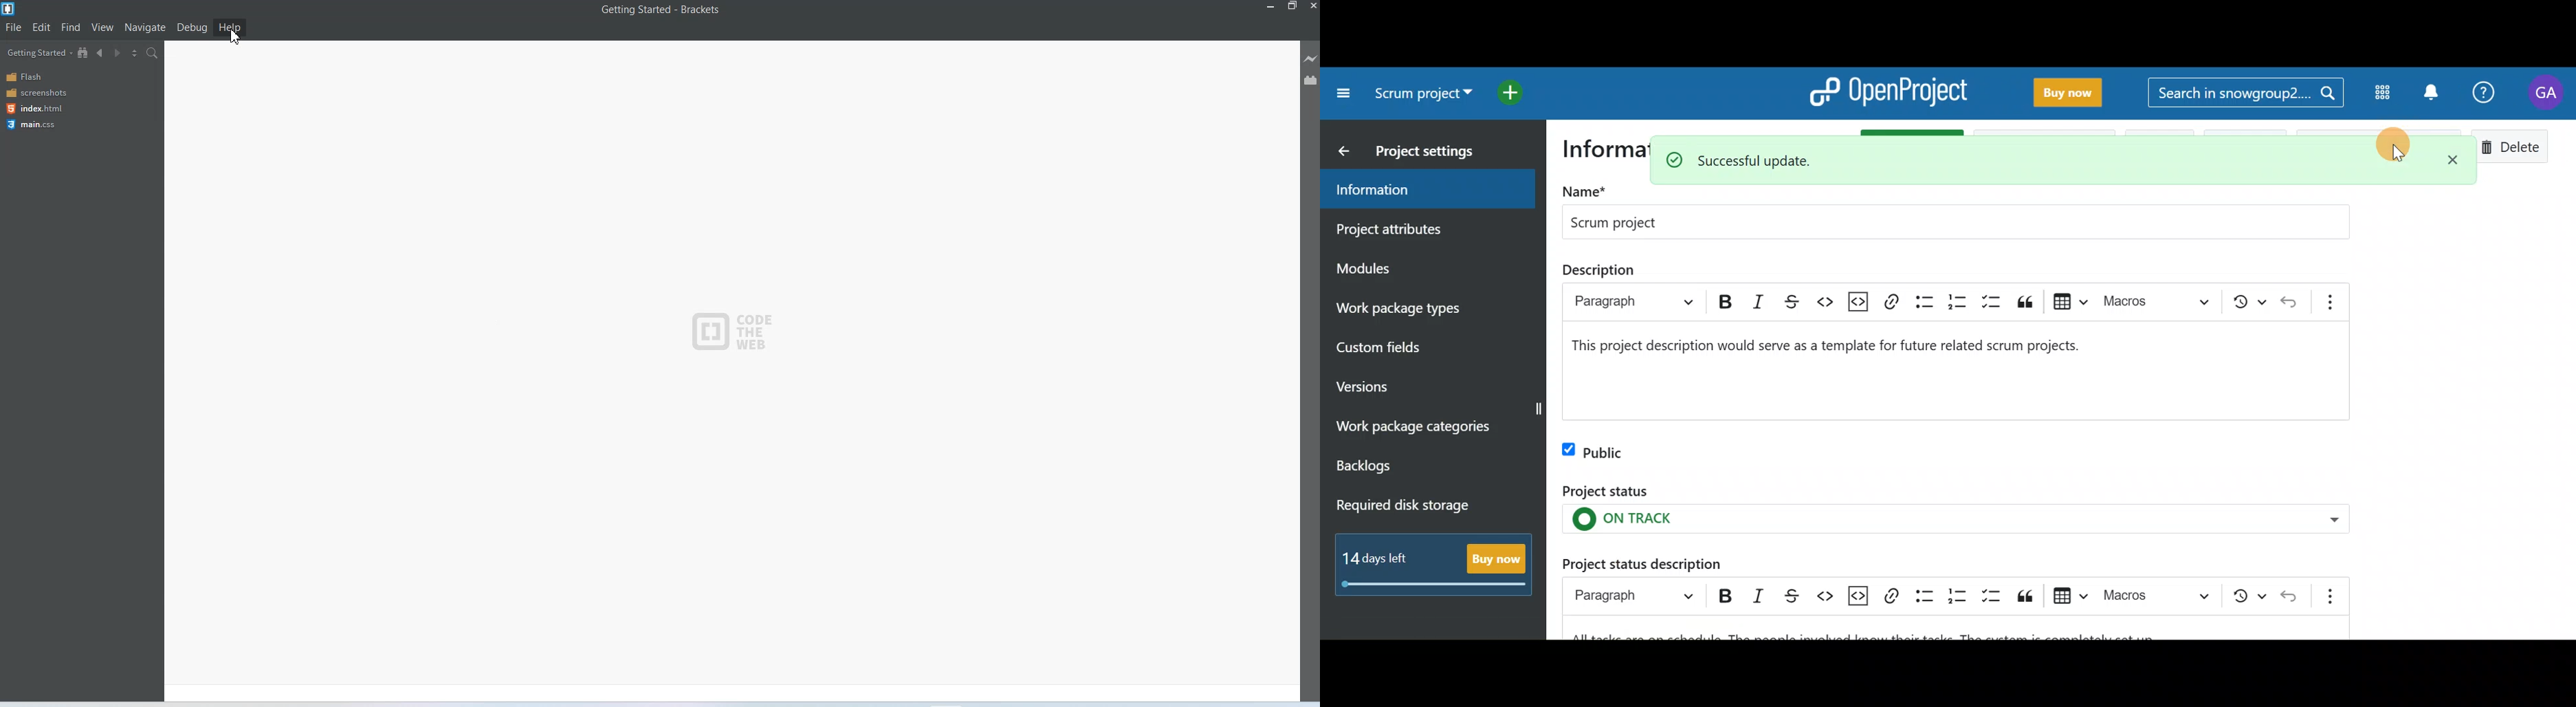 The image size is (2576, 728). What do you see at coordinates (102, 53) in the screenshot?
I see `Navigate Backwards` at bounding box center [102, 53].